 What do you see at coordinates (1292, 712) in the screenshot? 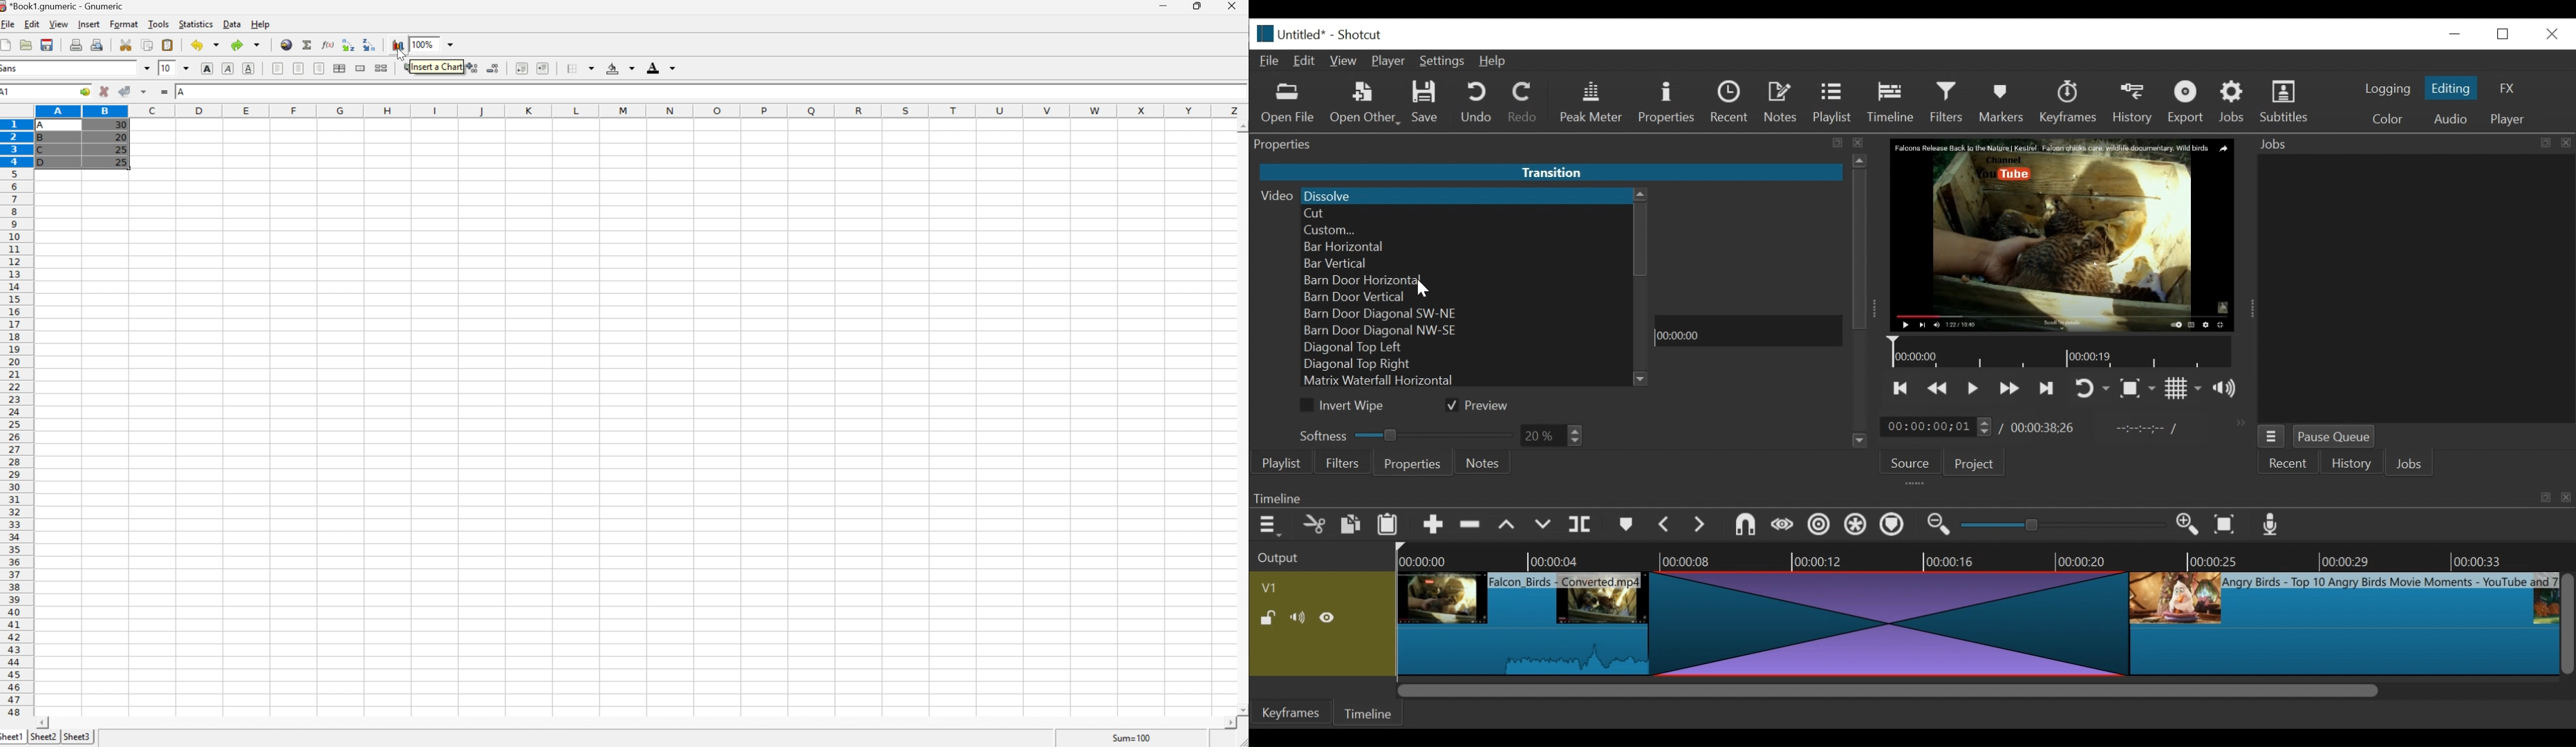
I see `Keyframes` at bounding box center [1292, 712].